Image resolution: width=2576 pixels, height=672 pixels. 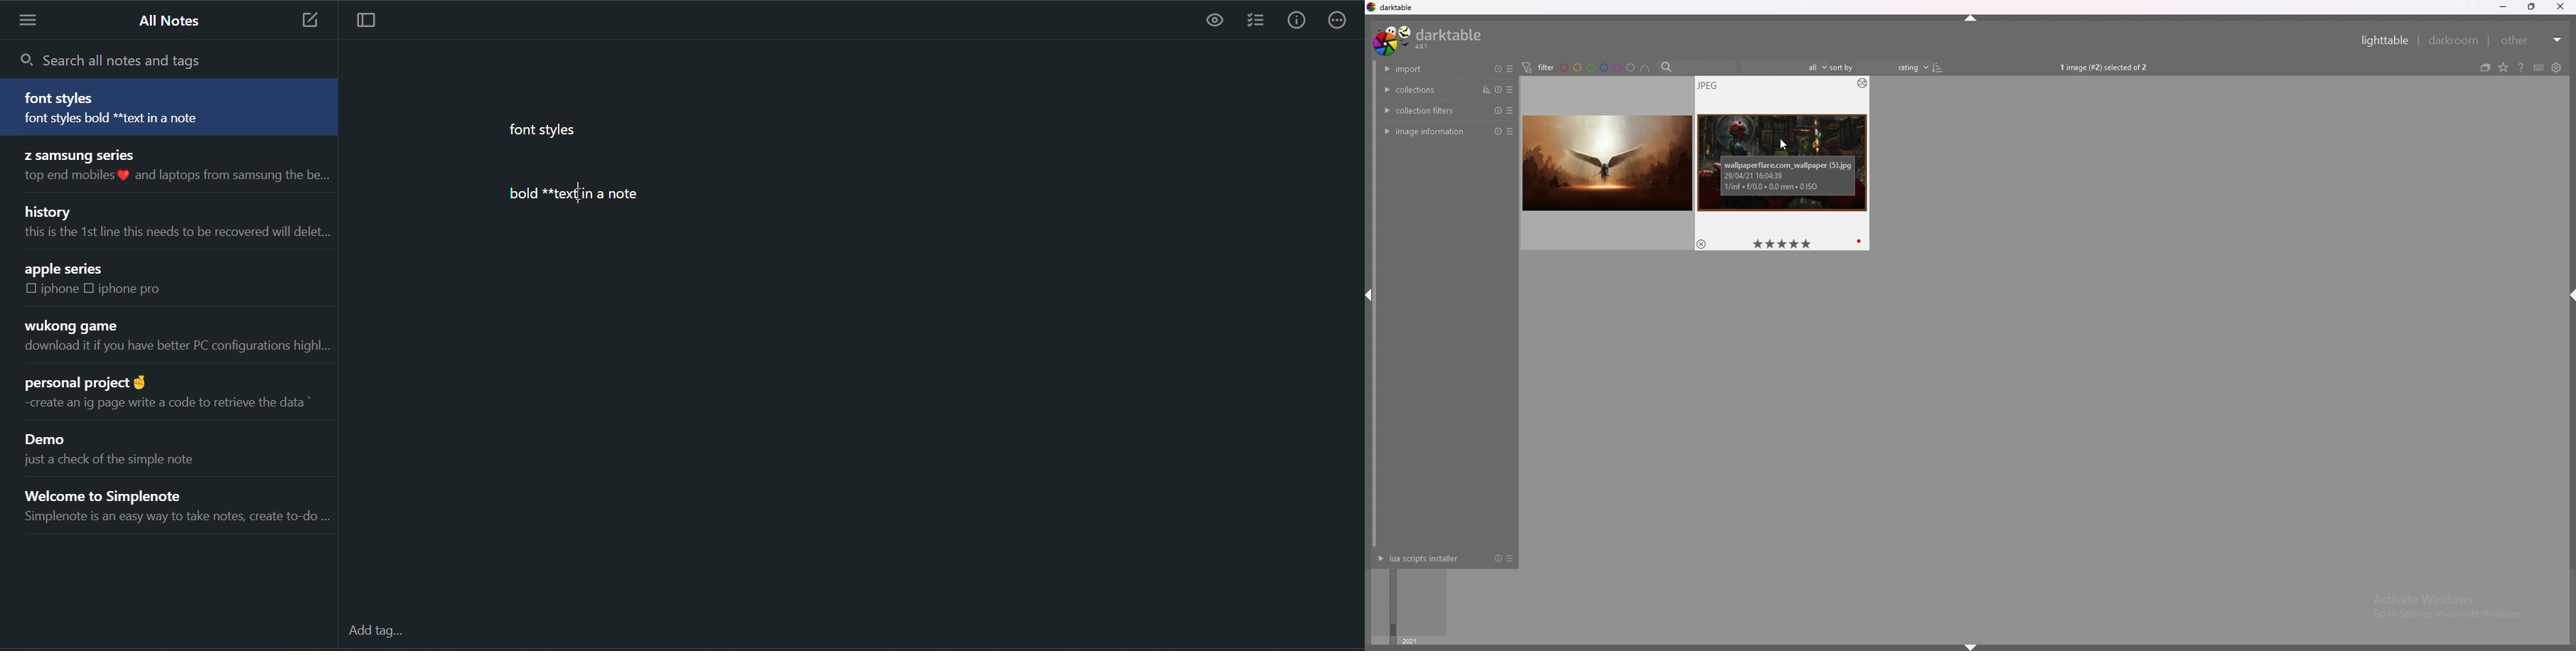 What do you see at coordinates (576, 193) in the screenshot?
I see `bold *textlin a note` at bounding box center [576, 193].